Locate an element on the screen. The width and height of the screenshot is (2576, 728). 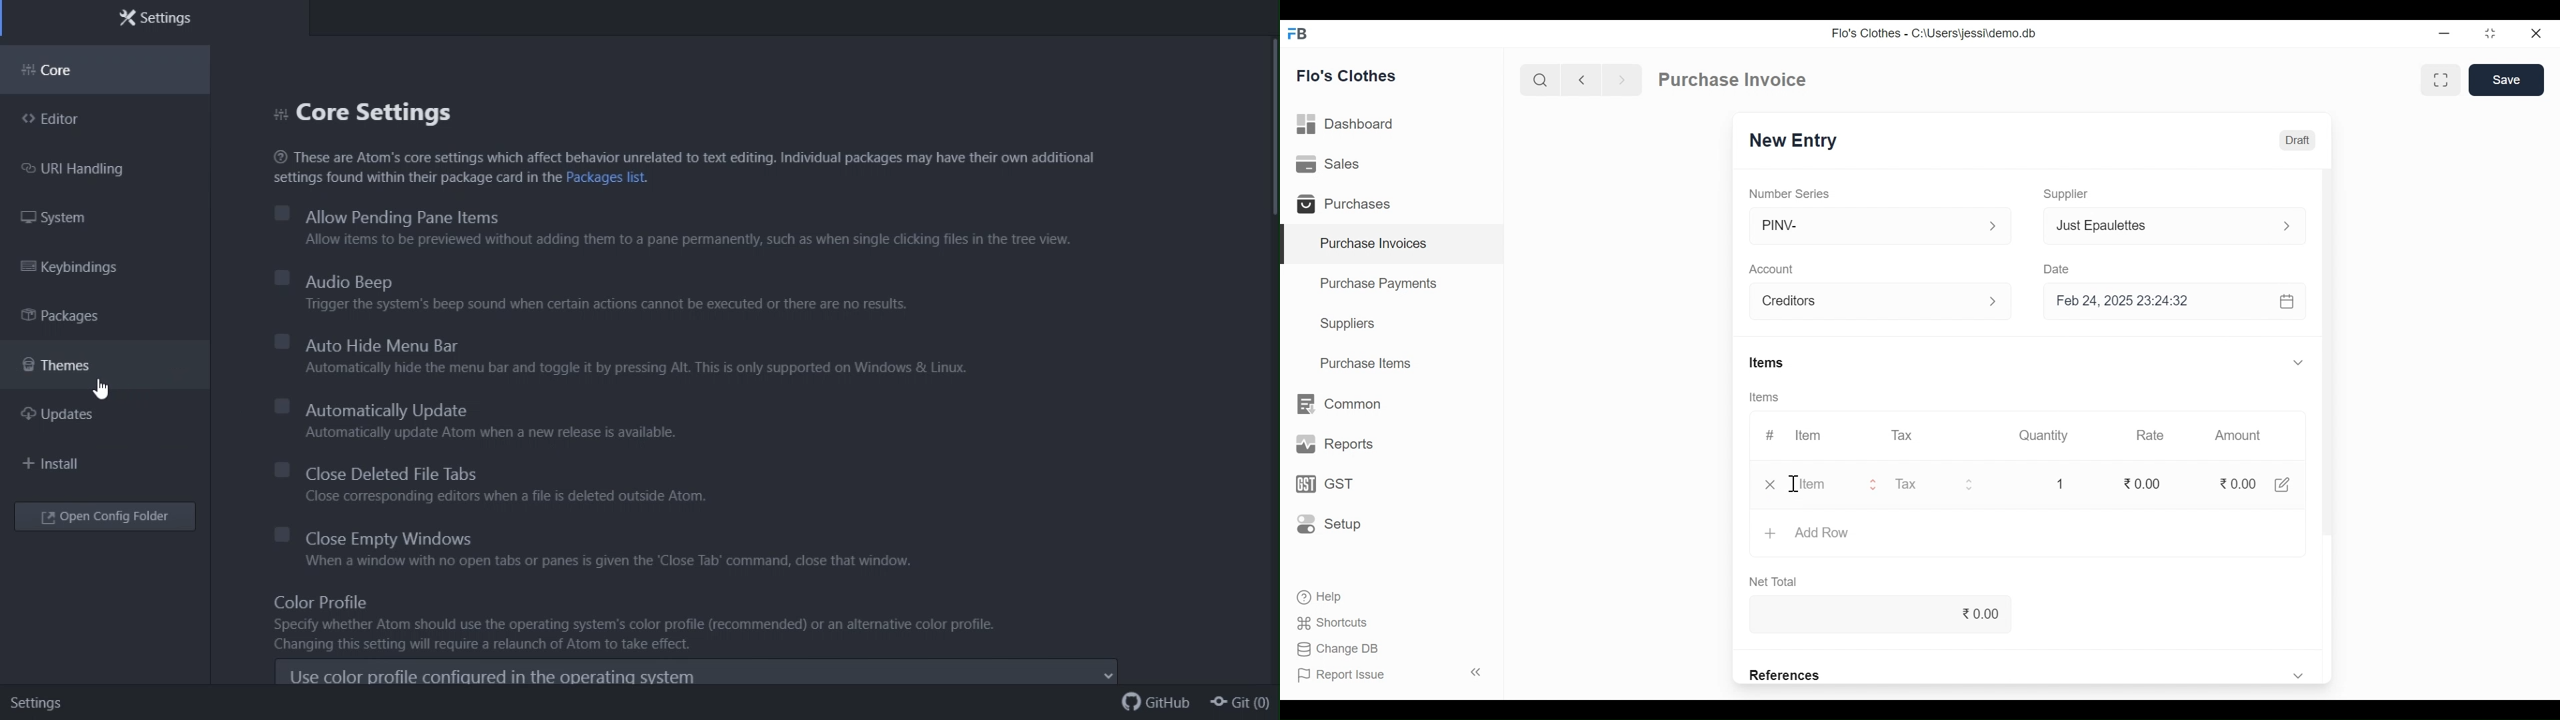
Feb 24, 2025 23:24:32 is located at coordinates (2177, 303).